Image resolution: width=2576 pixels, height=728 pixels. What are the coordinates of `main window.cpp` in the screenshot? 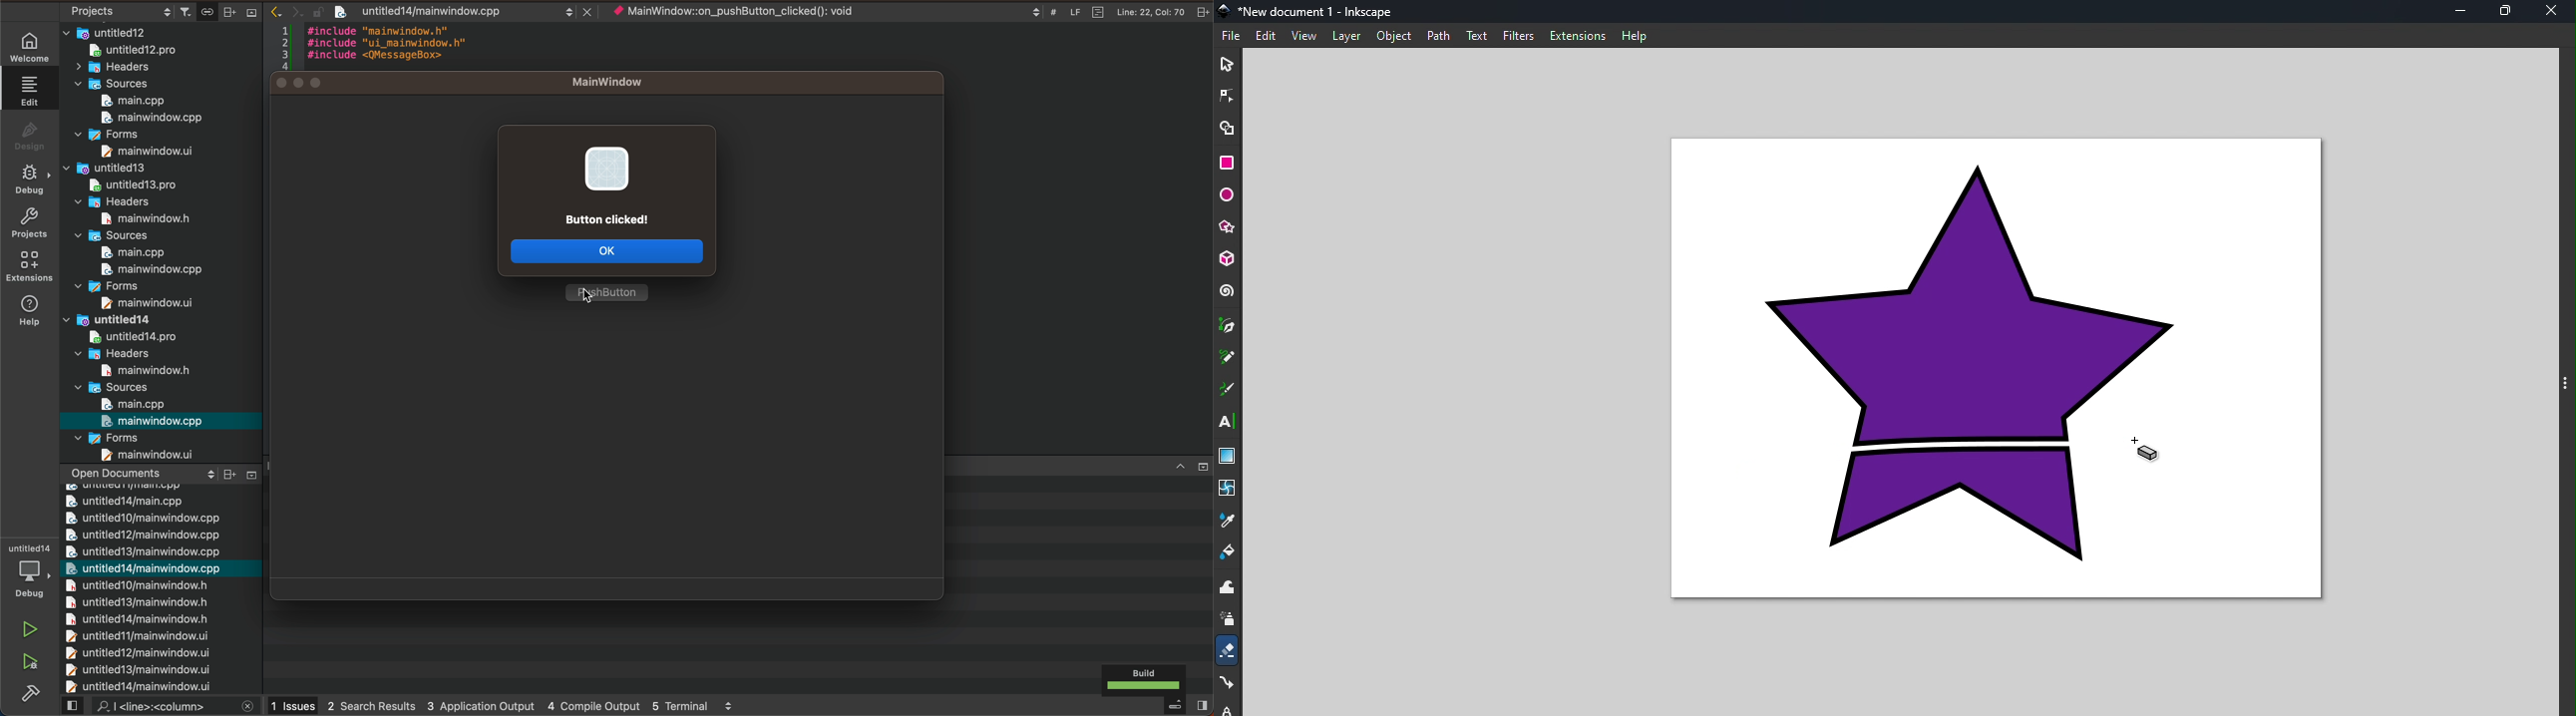 It's located at (154, 421).